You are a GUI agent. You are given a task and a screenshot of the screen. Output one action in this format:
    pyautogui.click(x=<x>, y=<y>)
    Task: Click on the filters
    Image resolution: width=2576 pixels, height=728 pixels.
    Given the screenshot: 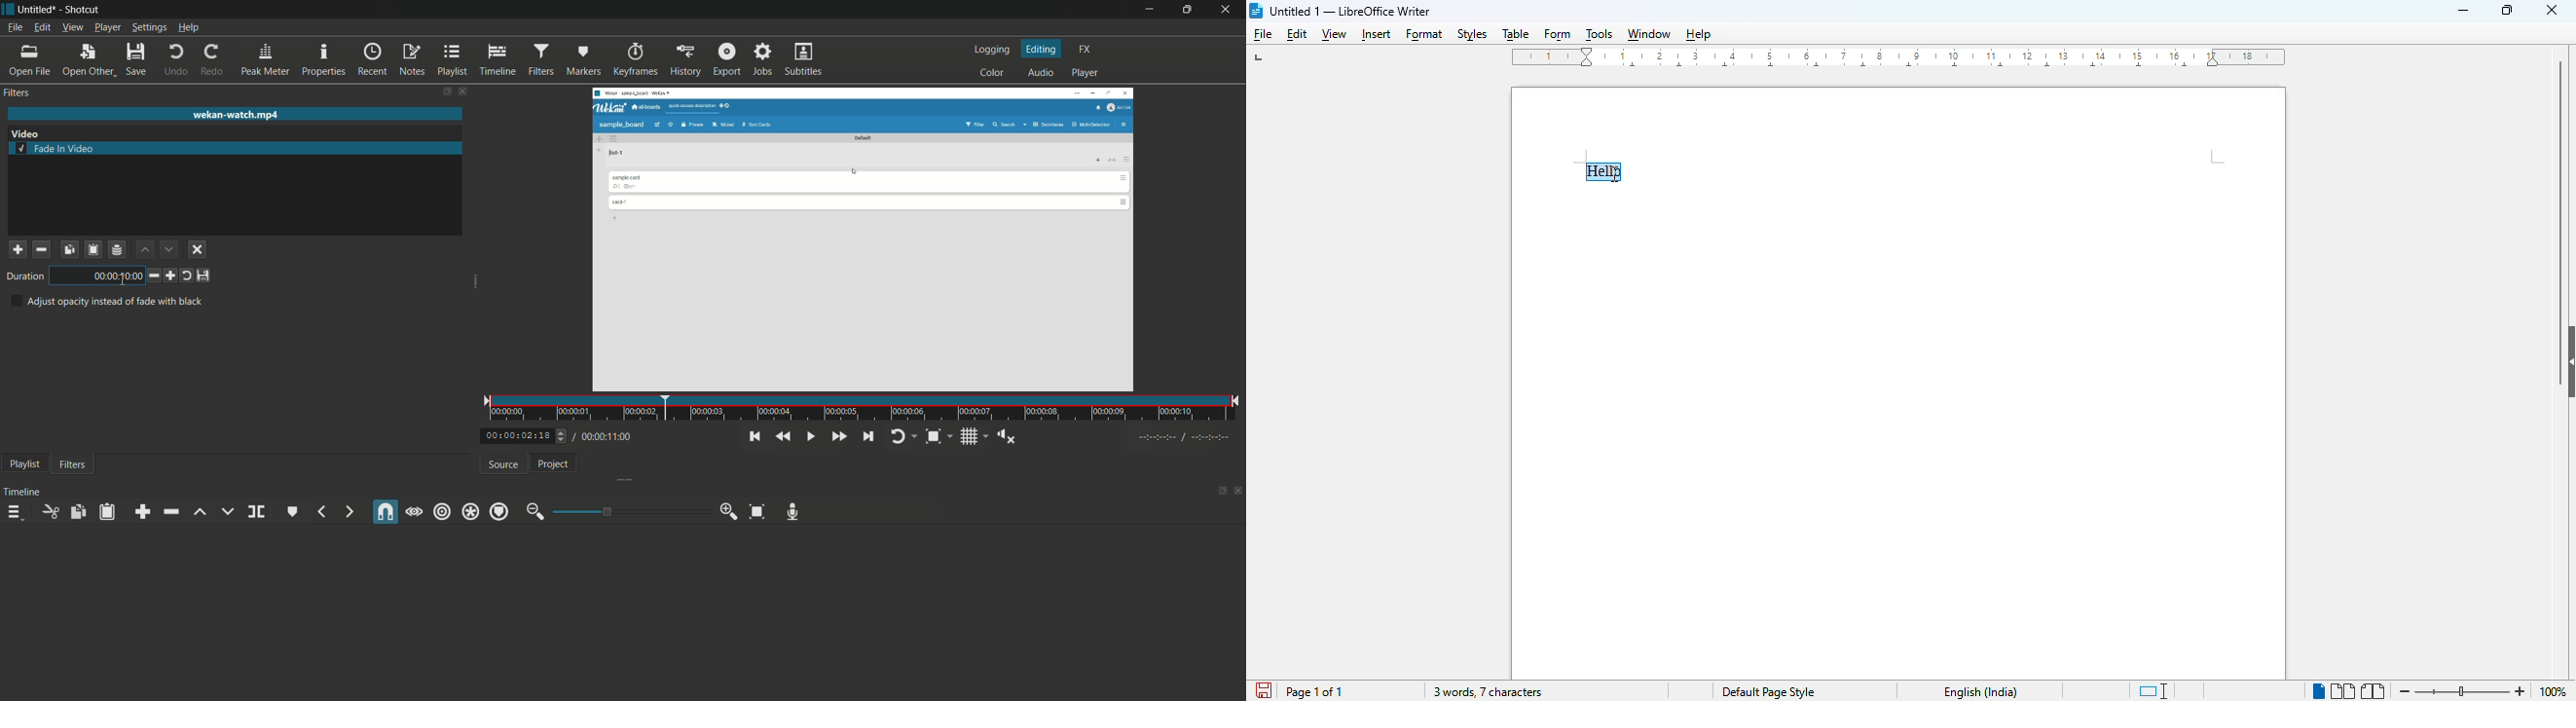 What is the action you would take?
    pyautogui.click(x=73, y=465)
    